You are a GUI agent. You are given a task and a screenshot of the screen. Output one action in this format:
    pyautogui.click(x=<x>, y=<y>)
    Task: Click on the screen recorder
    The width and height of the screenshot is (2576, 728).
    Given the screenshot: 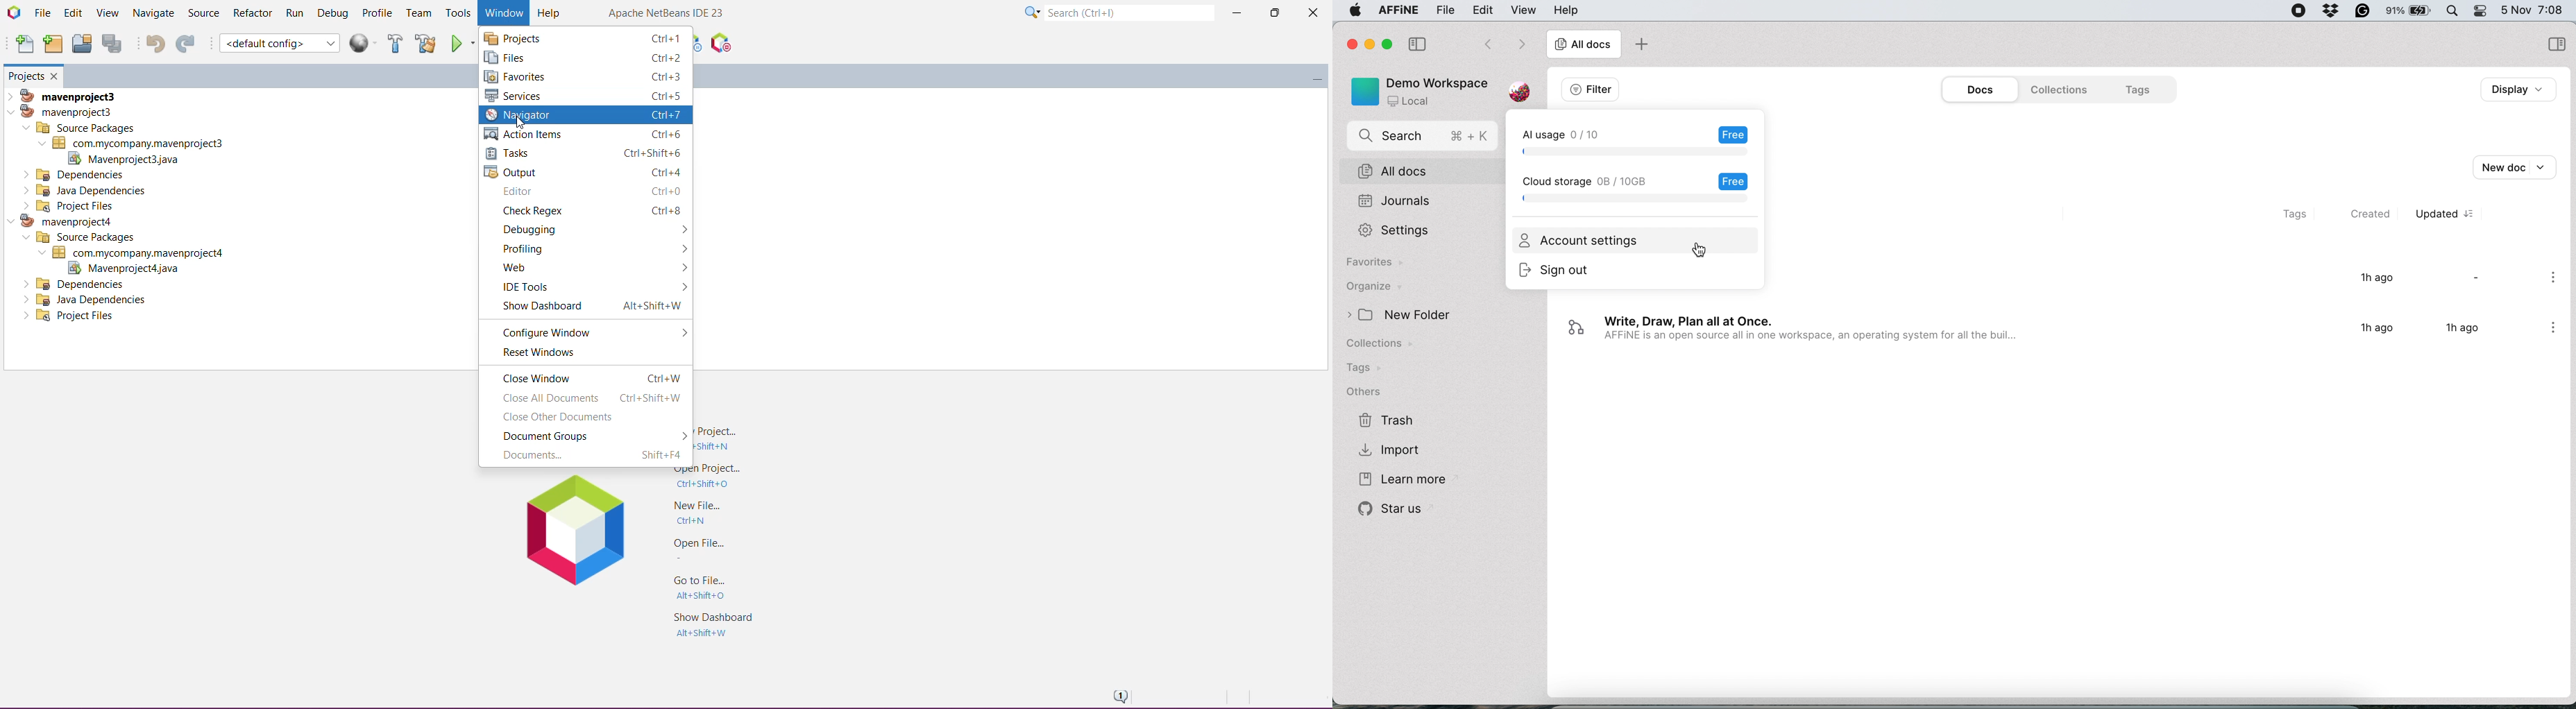 What is the action you would take?
    pyautogui.click(x=2300, y=11)
    